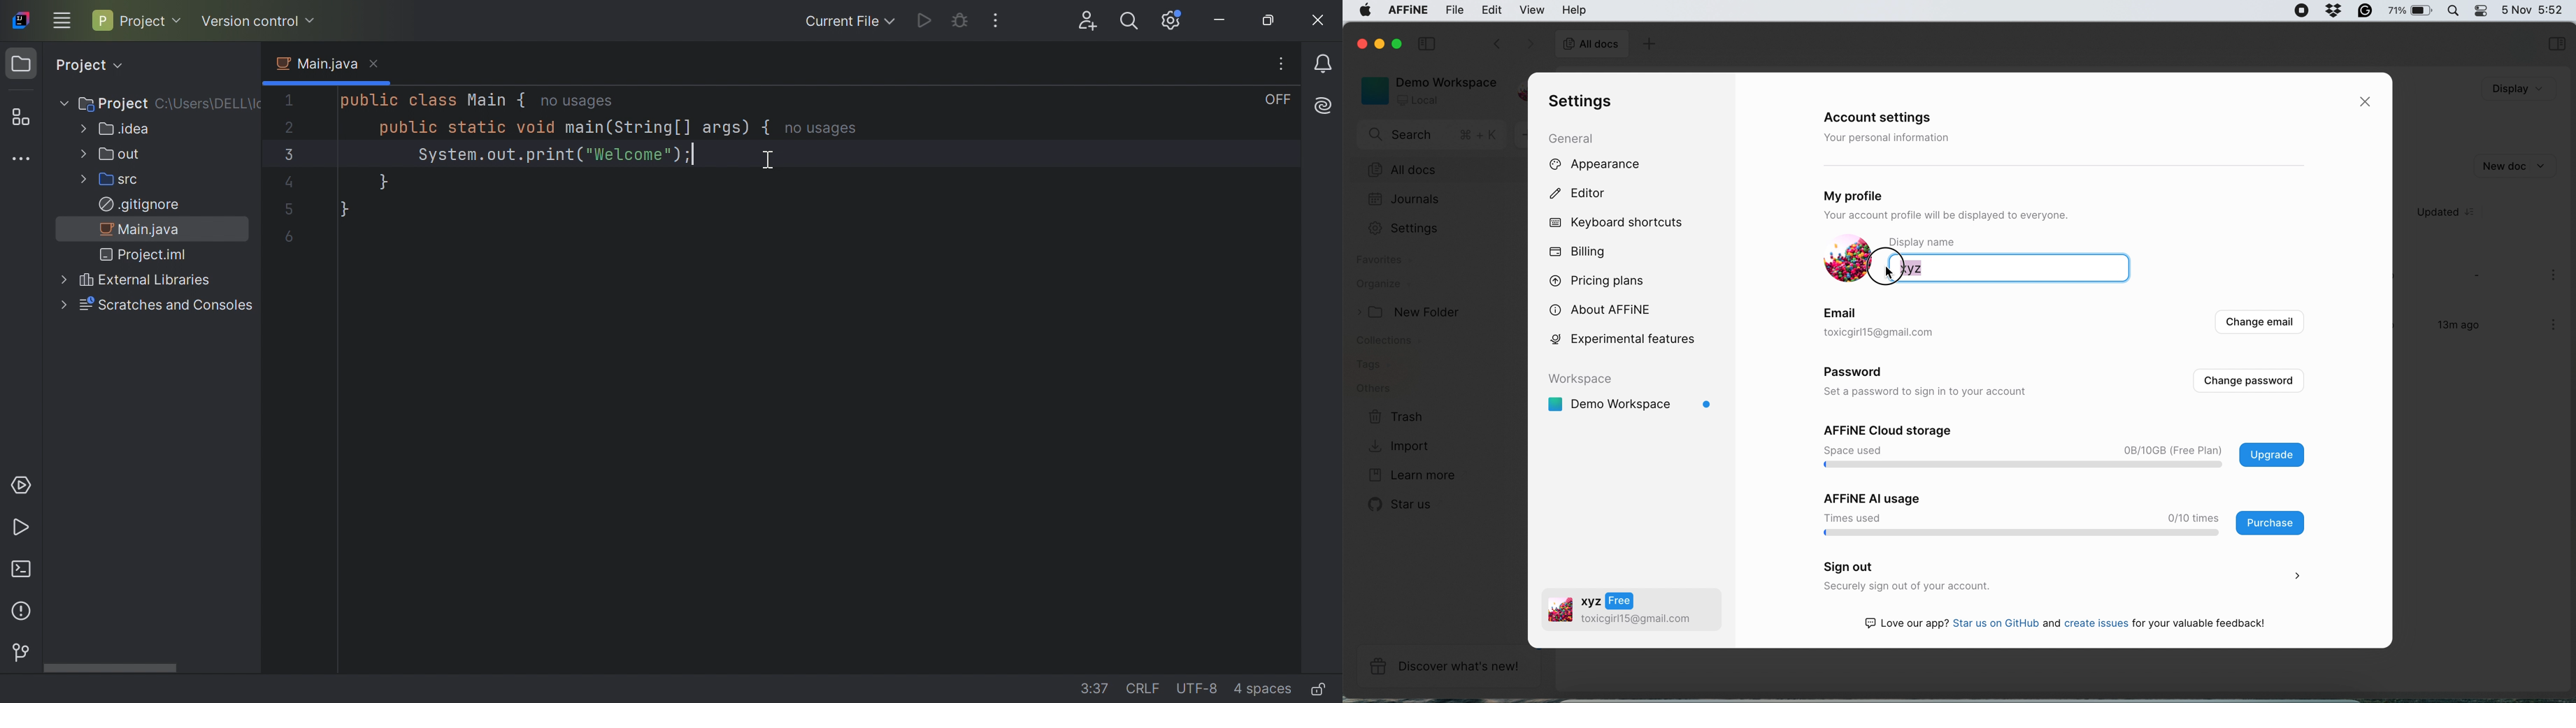  Describe the element at coordinates (822, 129) in the screenshot. I see `no usages` at that location.